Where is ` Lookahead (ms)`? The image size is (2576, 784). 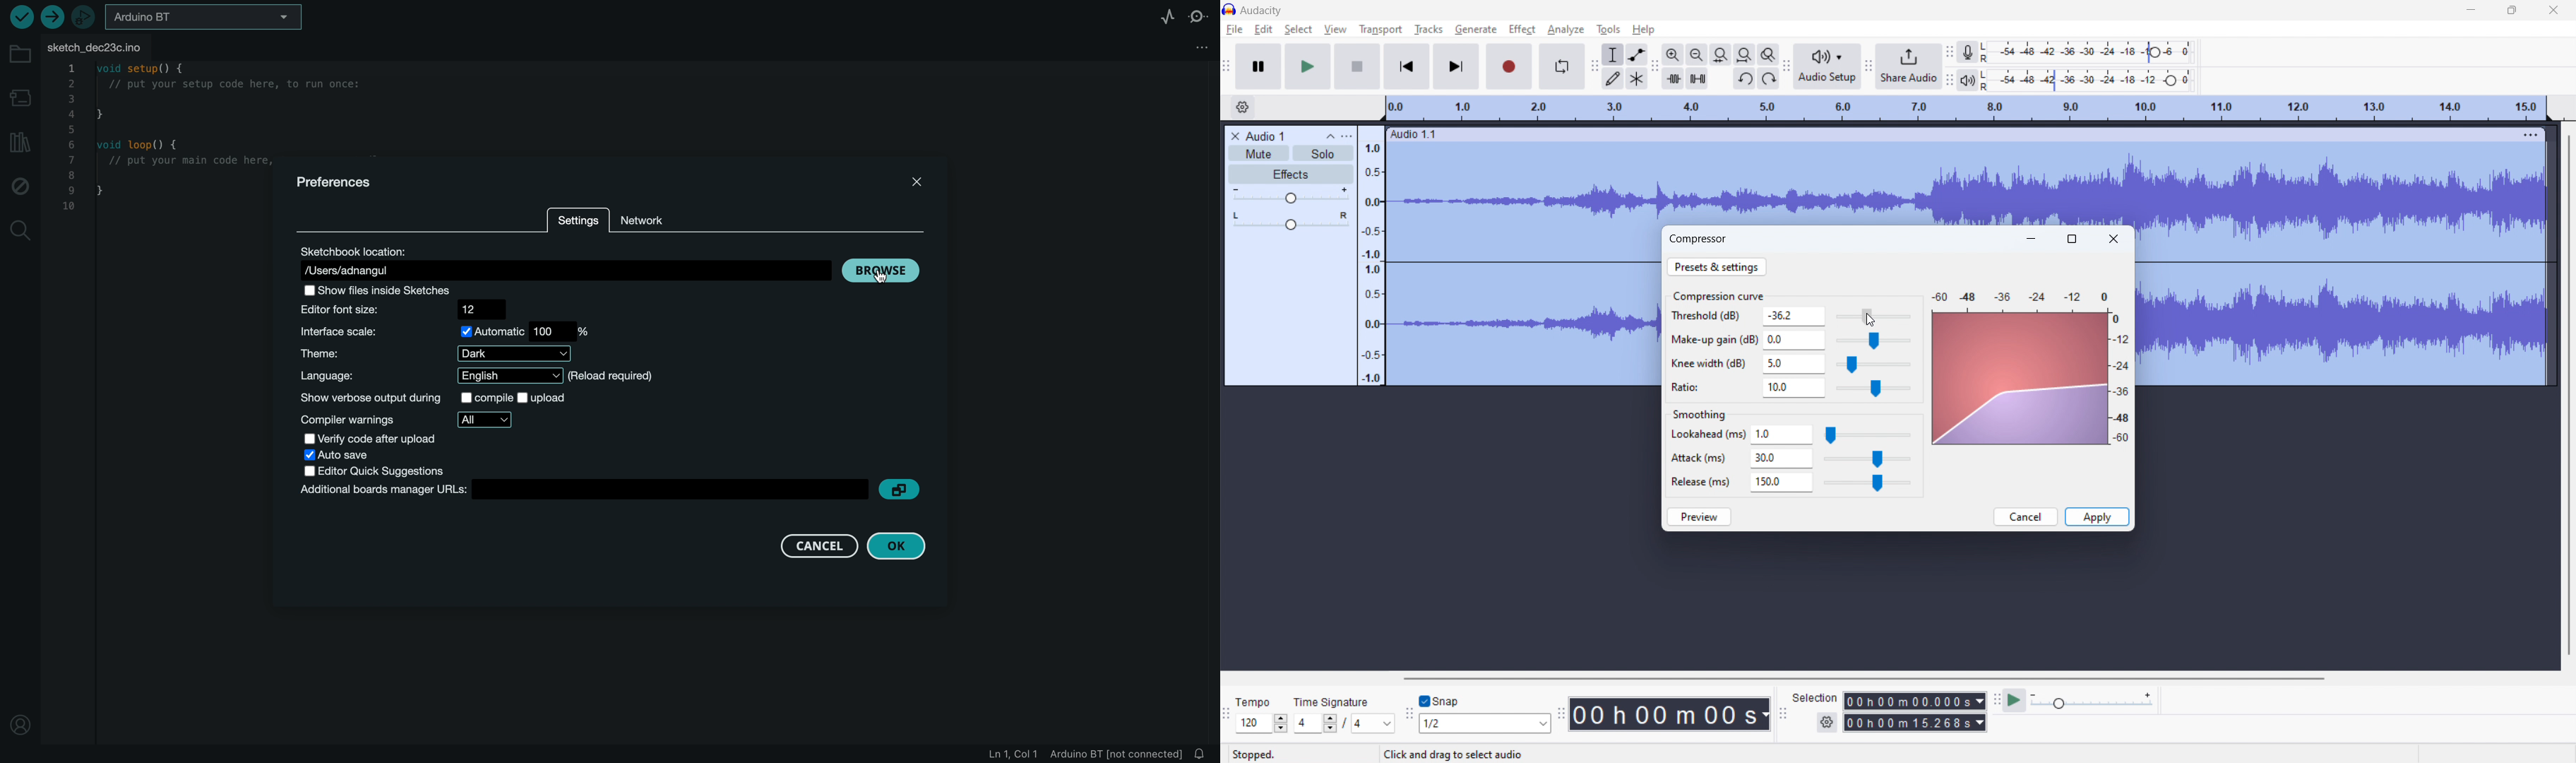  Lookahead (ms) is located at coordinates (1707, 435).